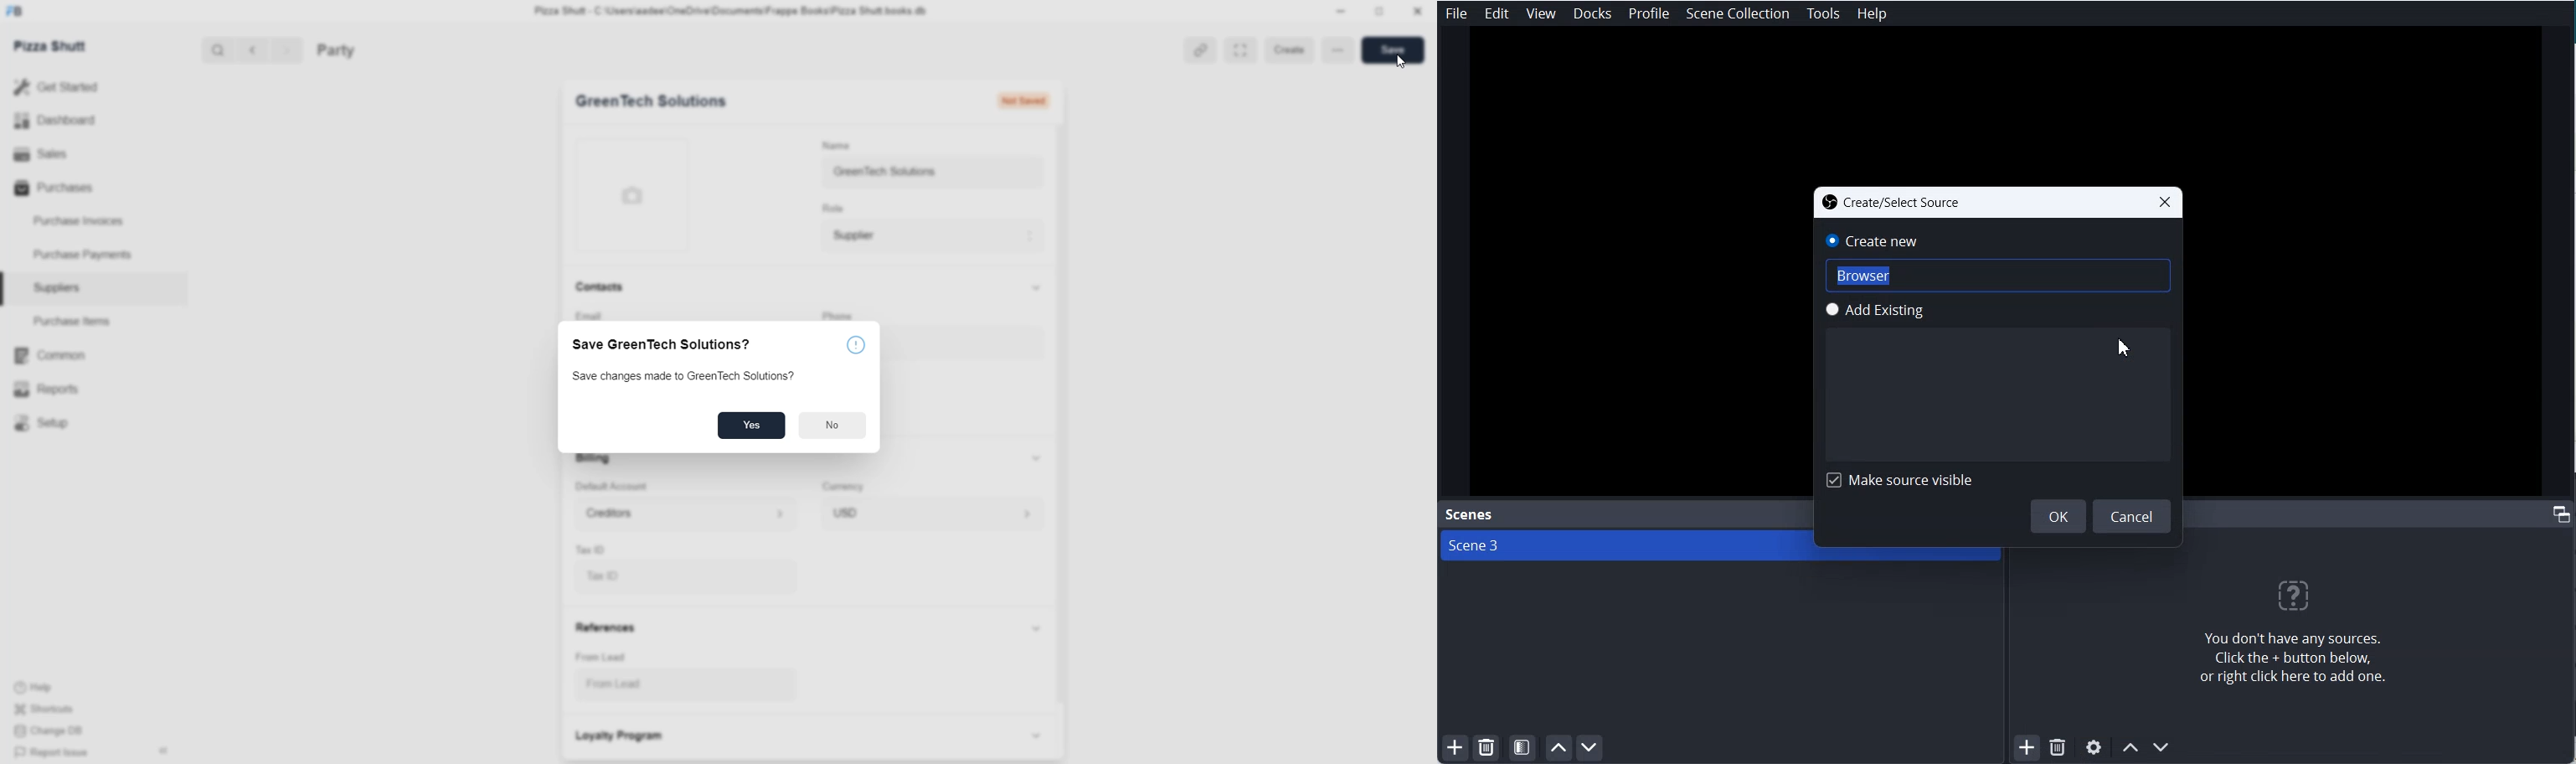  Describe the element at coordinates (687, 375) in the screenshot. I see `Save changes made to GreenTech Solutions?` at that location.